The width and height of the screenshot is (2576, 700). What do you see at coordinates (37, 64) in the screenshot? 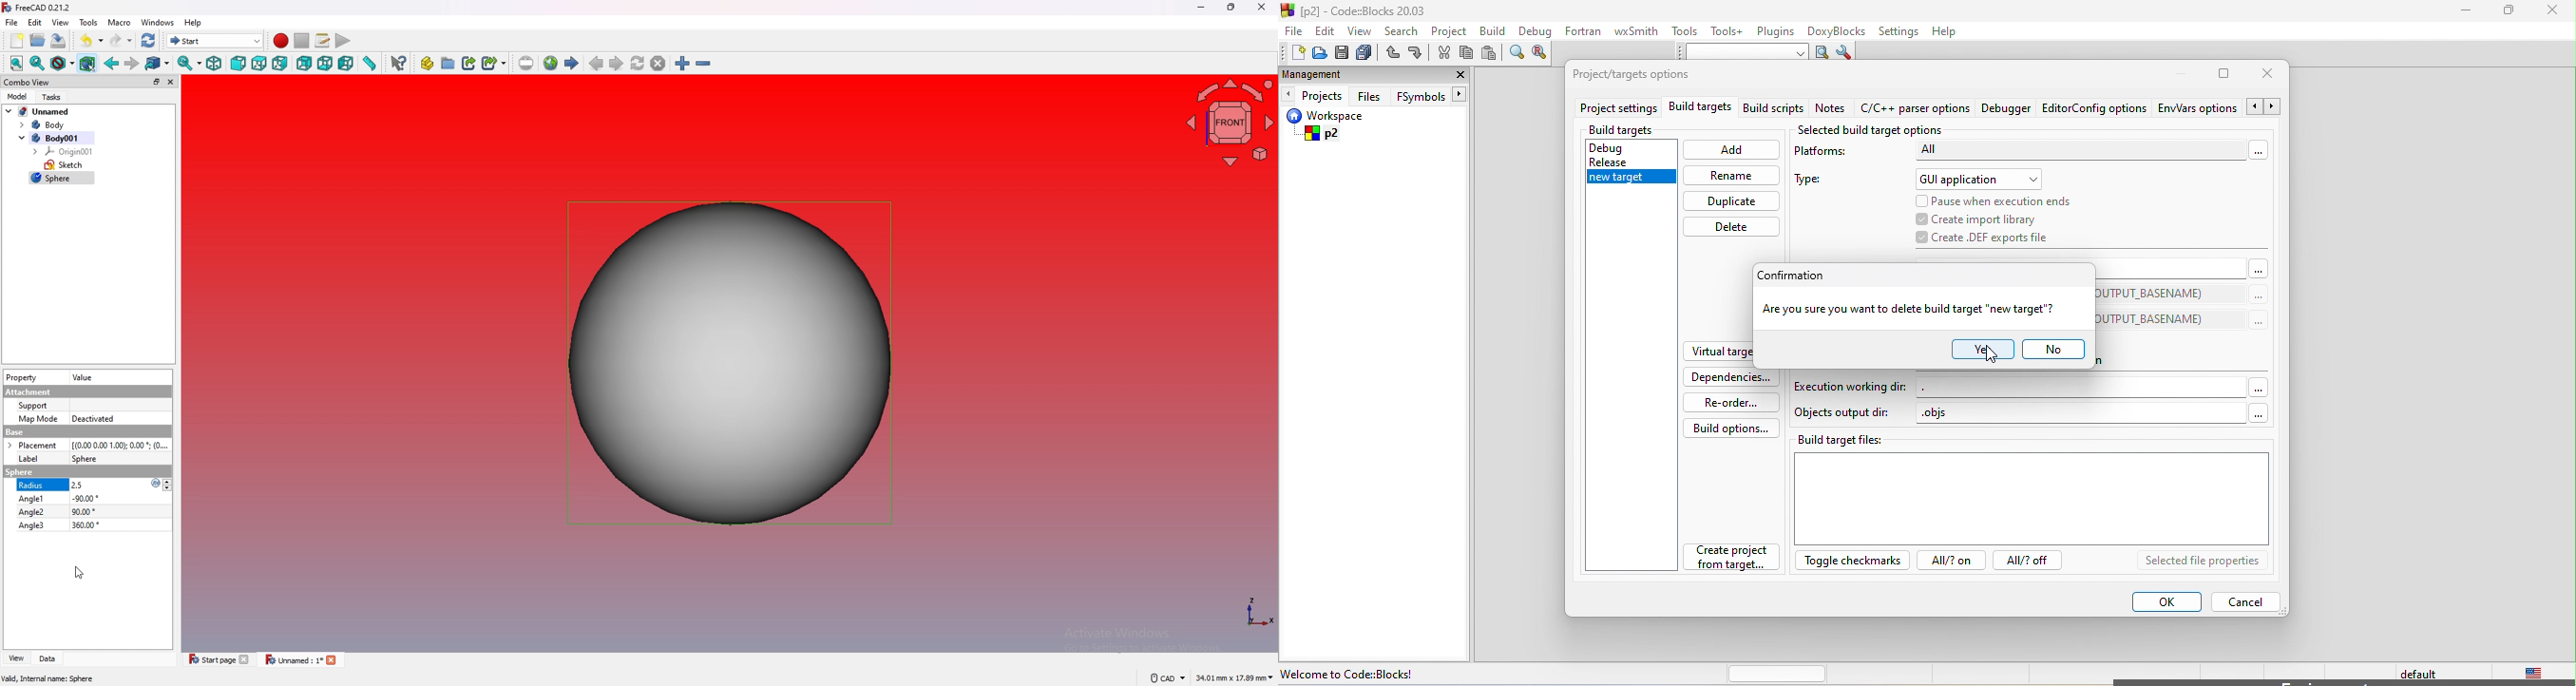
I see `fit selection` at bounding box center [37, 64].